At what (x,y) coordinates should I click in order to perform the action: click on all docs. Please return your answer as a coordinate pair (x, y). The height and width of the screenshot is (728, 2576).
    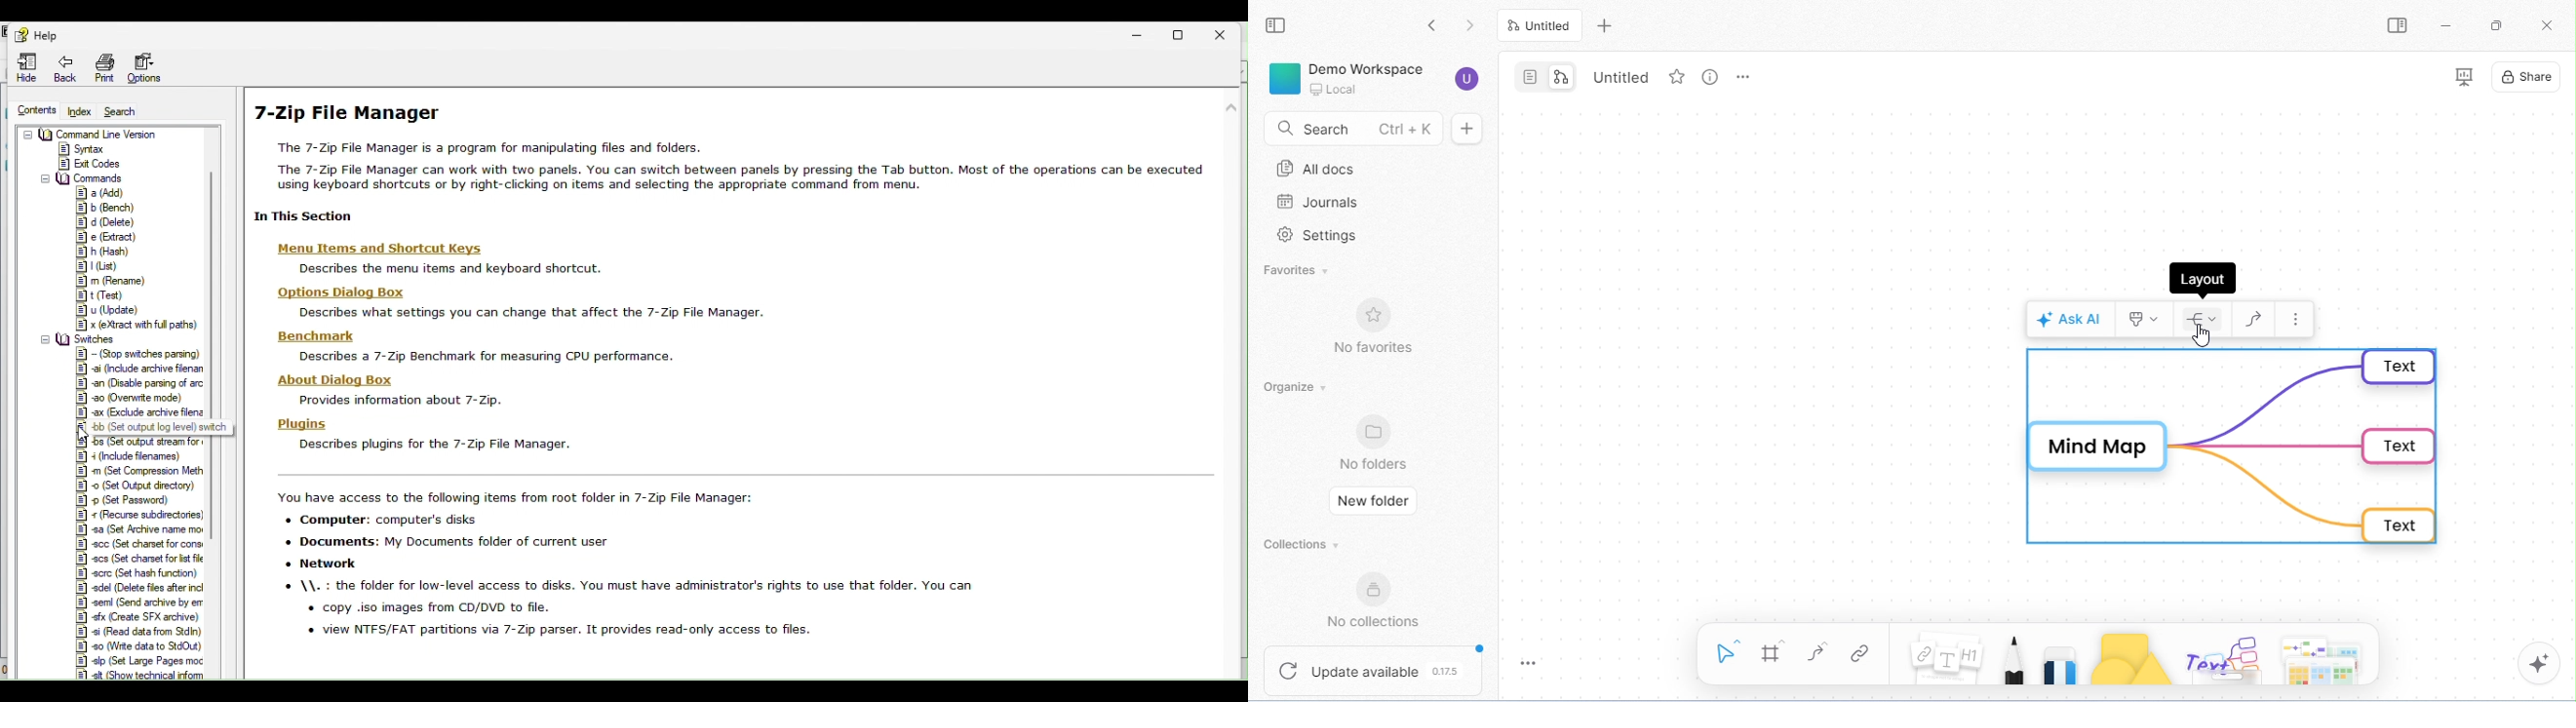
    Looking at the image, I should click on (1323, 168).